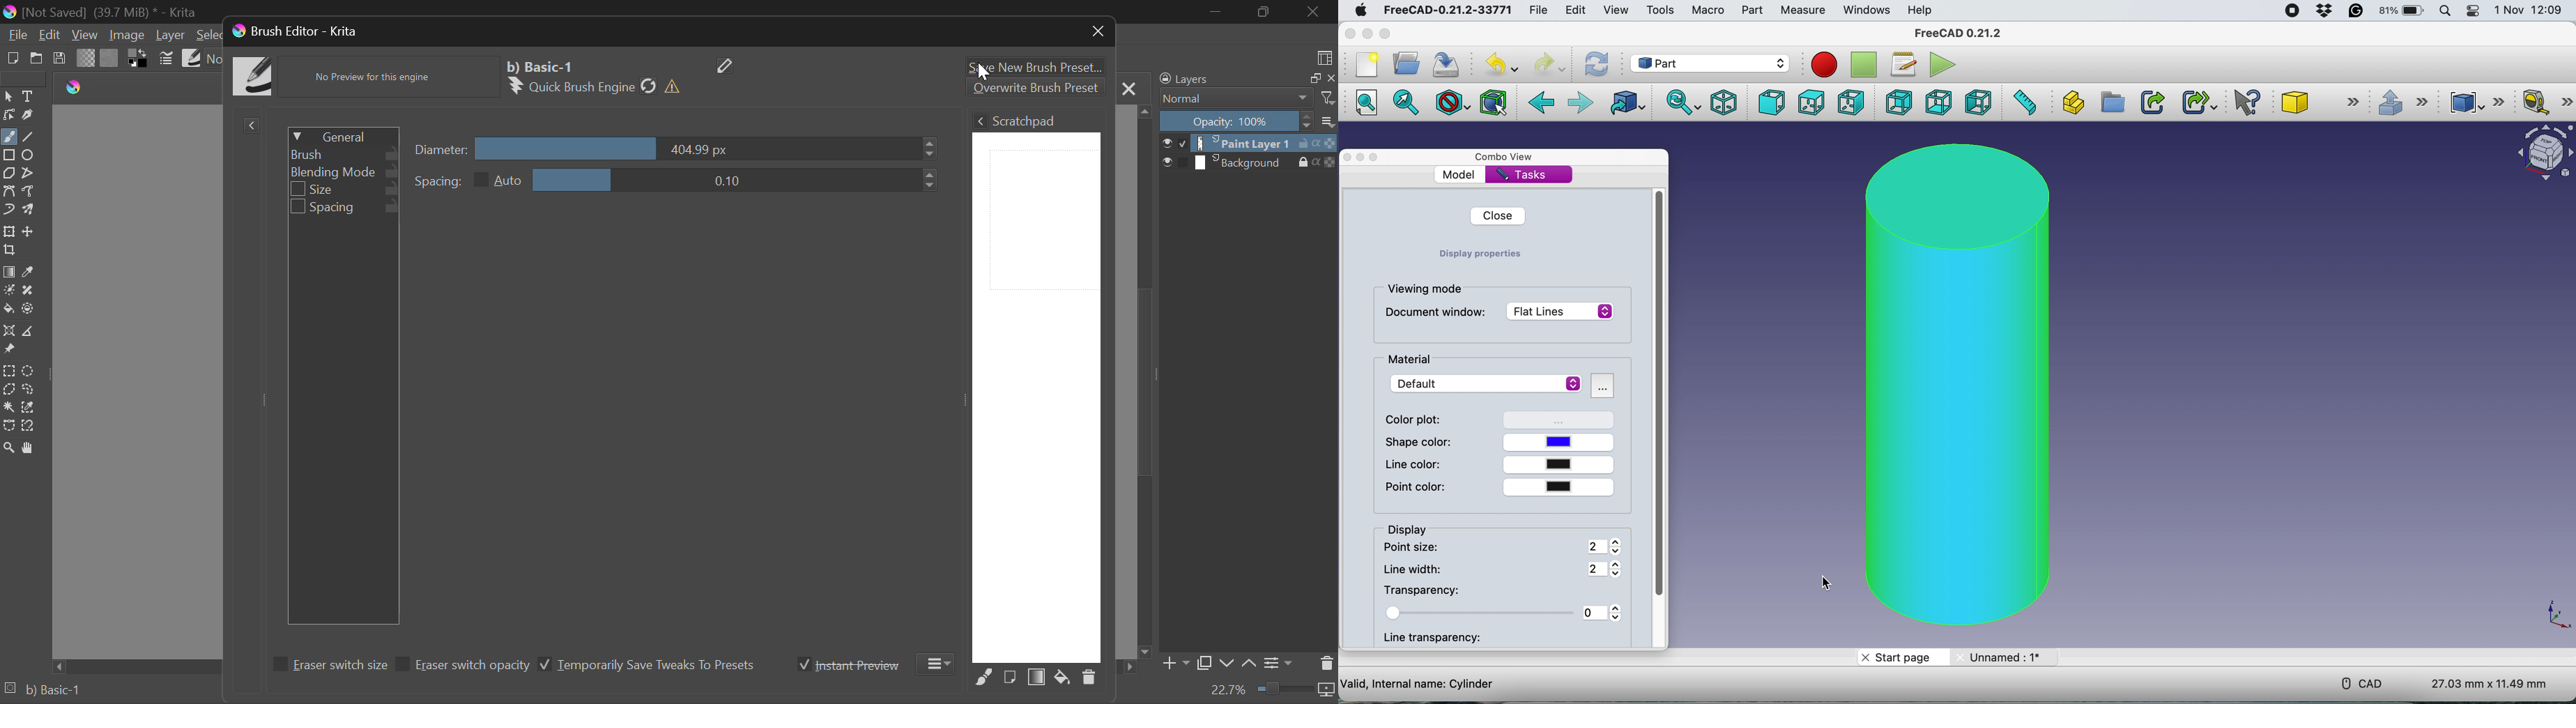 This screenshot has height=728, width=2576. I want to click on Size, so click(346, 190).